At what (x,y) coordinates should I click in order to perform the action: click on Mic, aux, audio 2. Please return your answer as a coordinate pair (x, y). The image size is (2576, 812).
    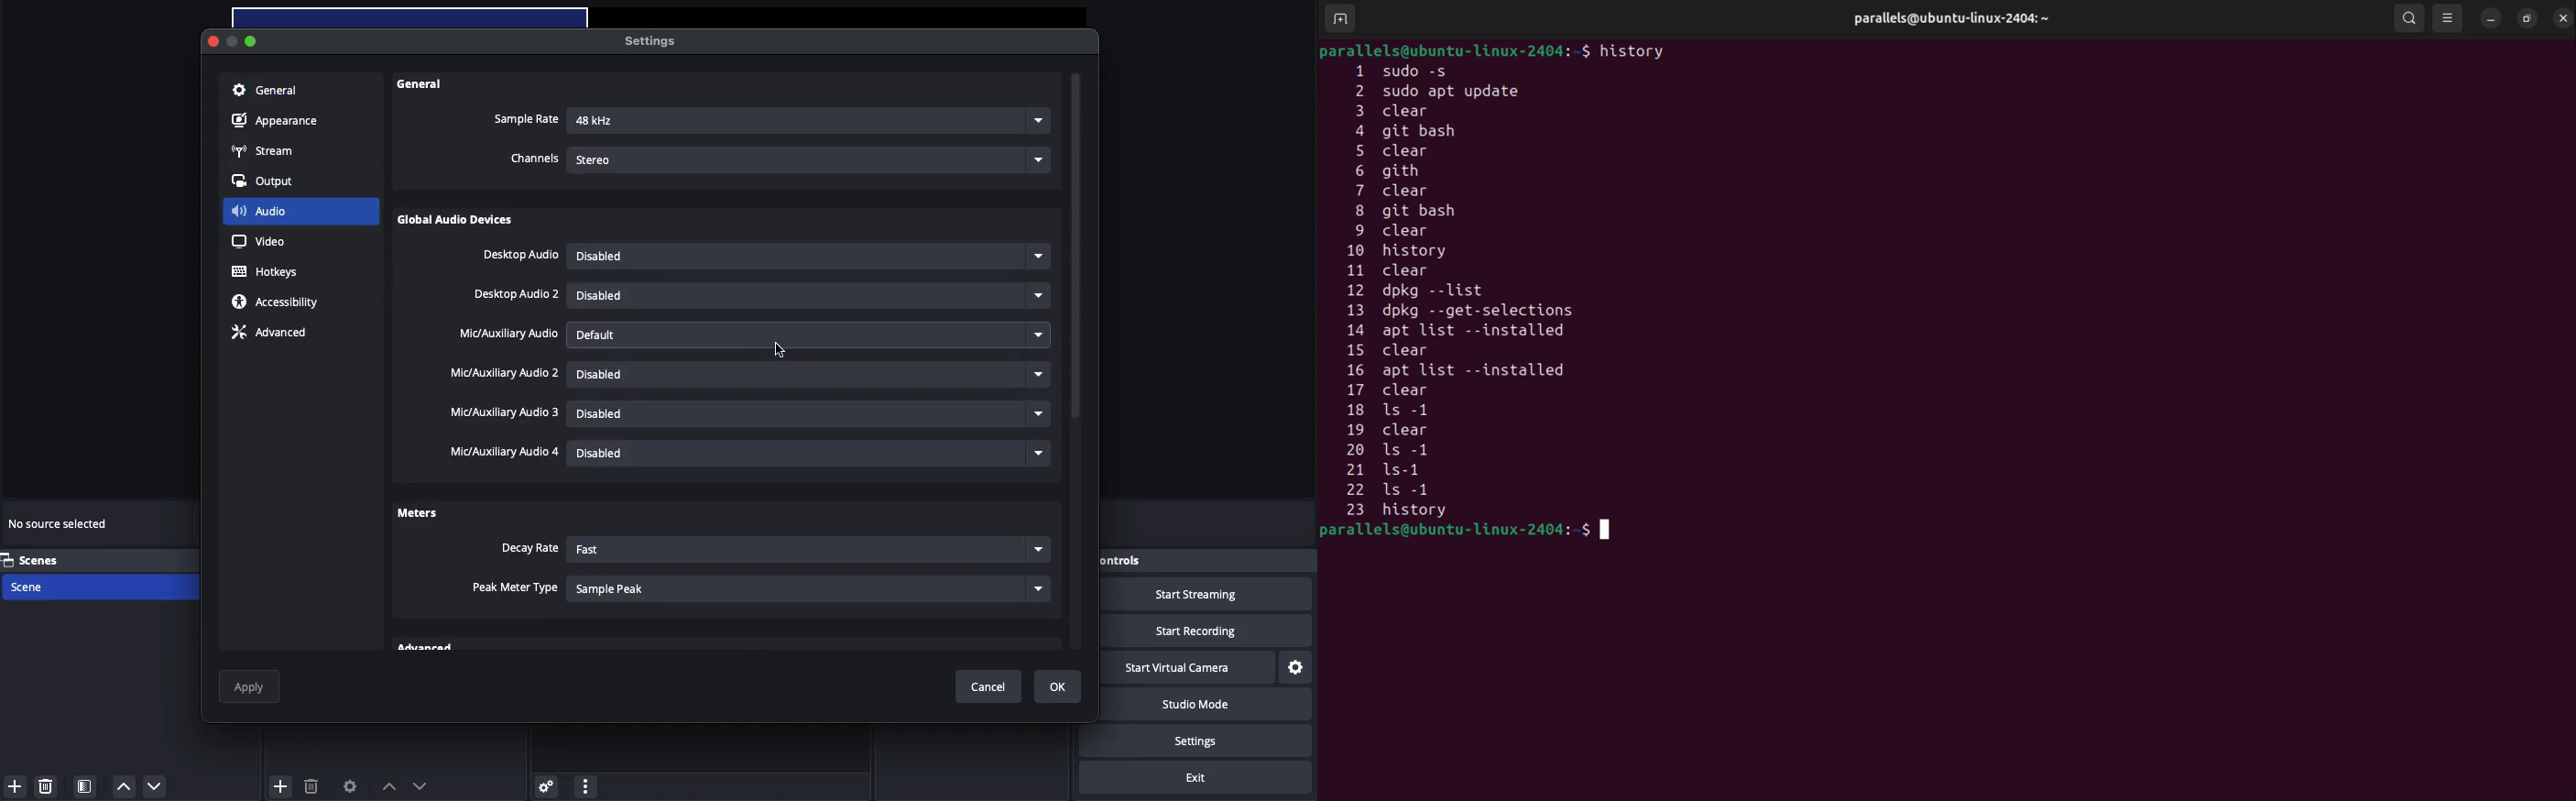
    Looking at the image, I should click on (504, 373).